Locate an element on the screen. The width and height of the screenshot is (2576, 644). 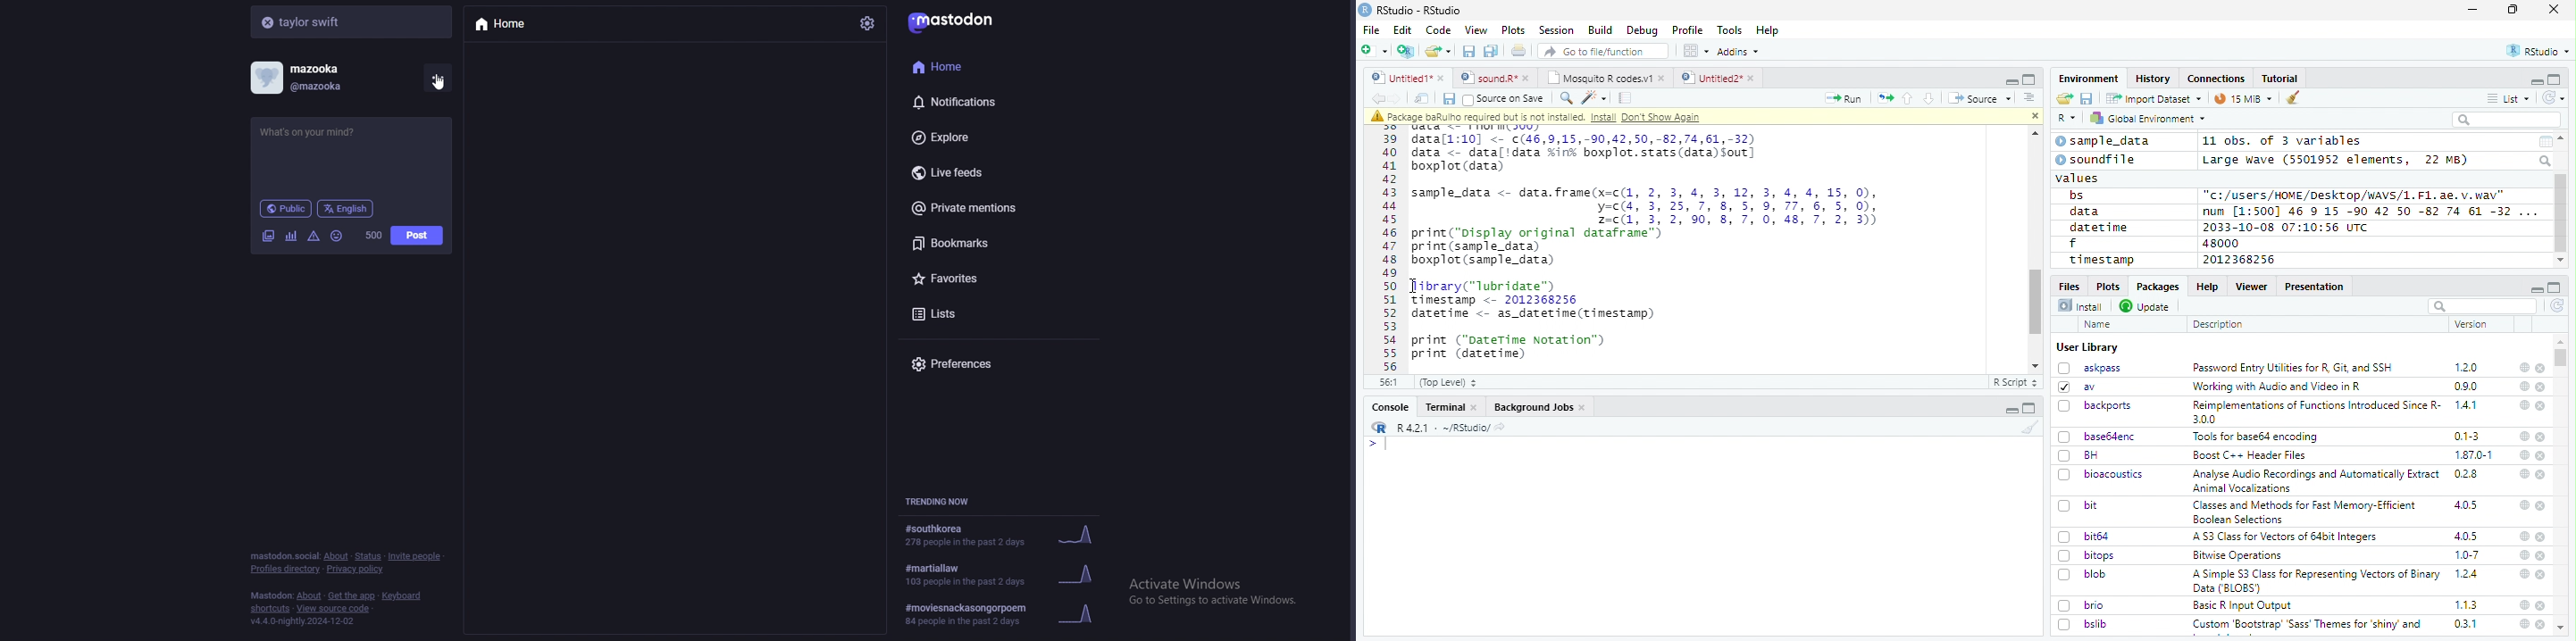
Session is located at coordinates (1555, 30).